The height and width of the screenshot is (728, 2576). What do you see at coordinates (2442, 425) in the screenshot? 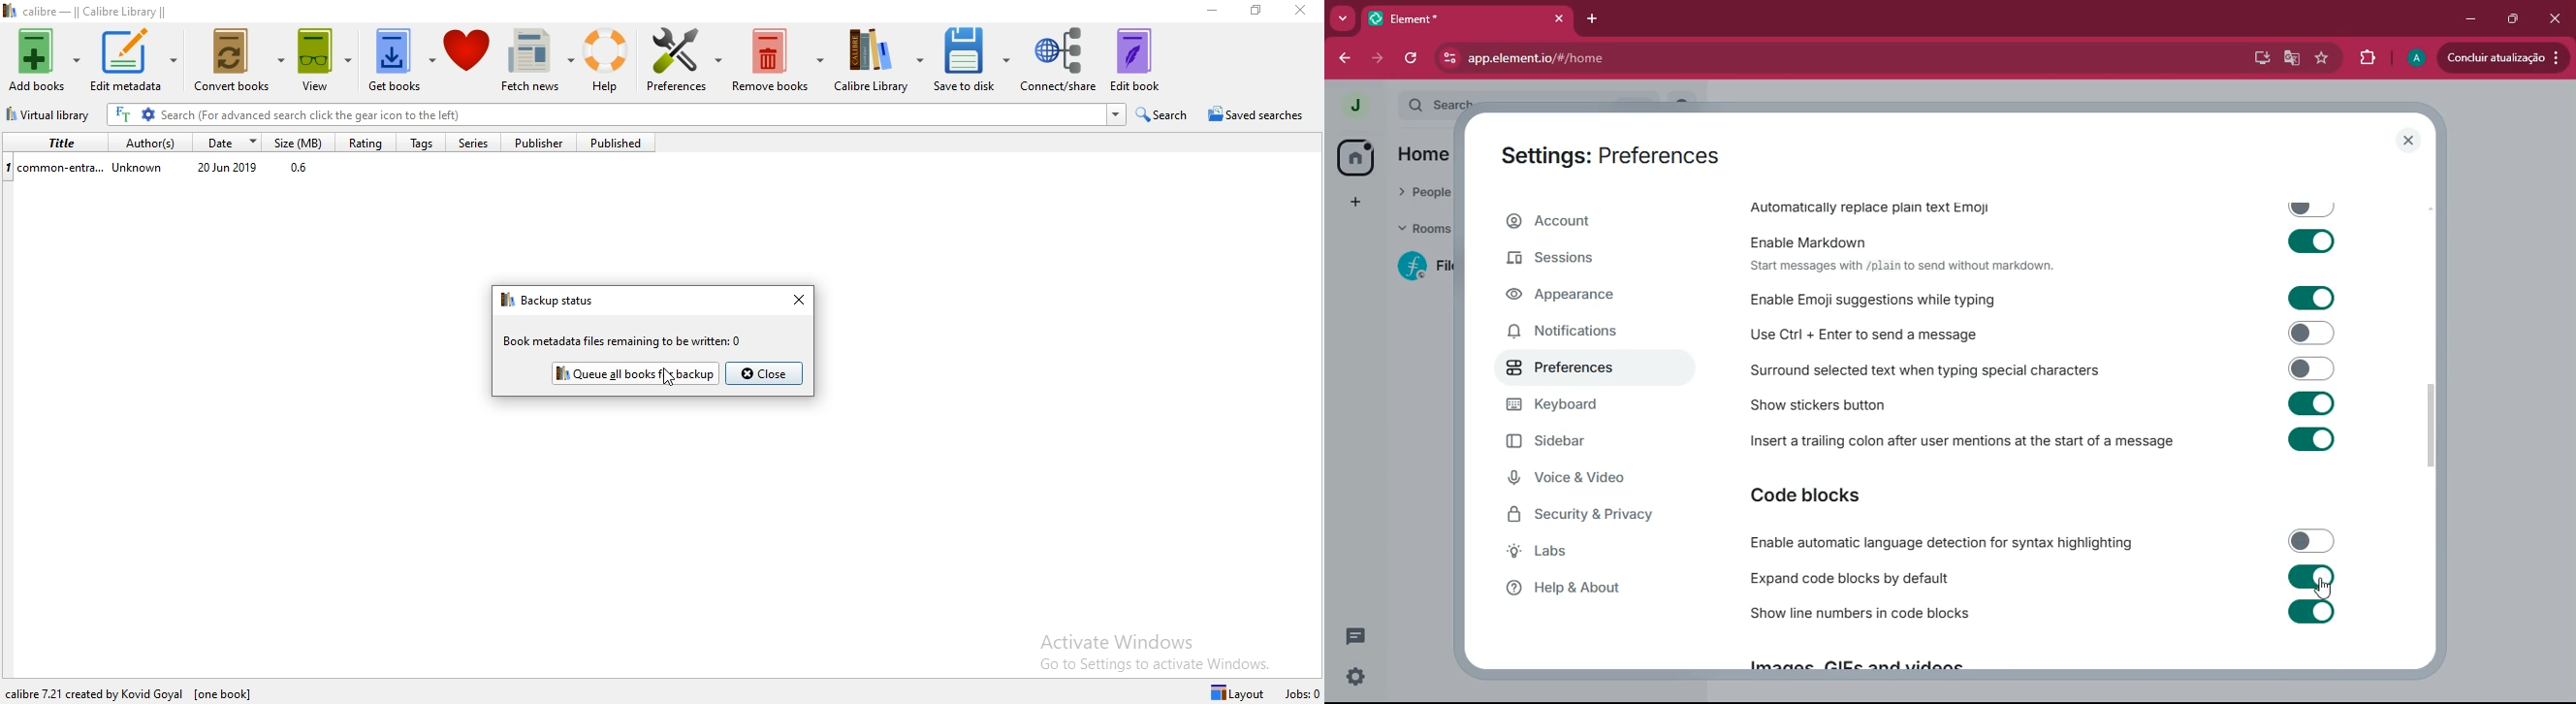
I see `scroll bar` at bounding box center [2442, 425].